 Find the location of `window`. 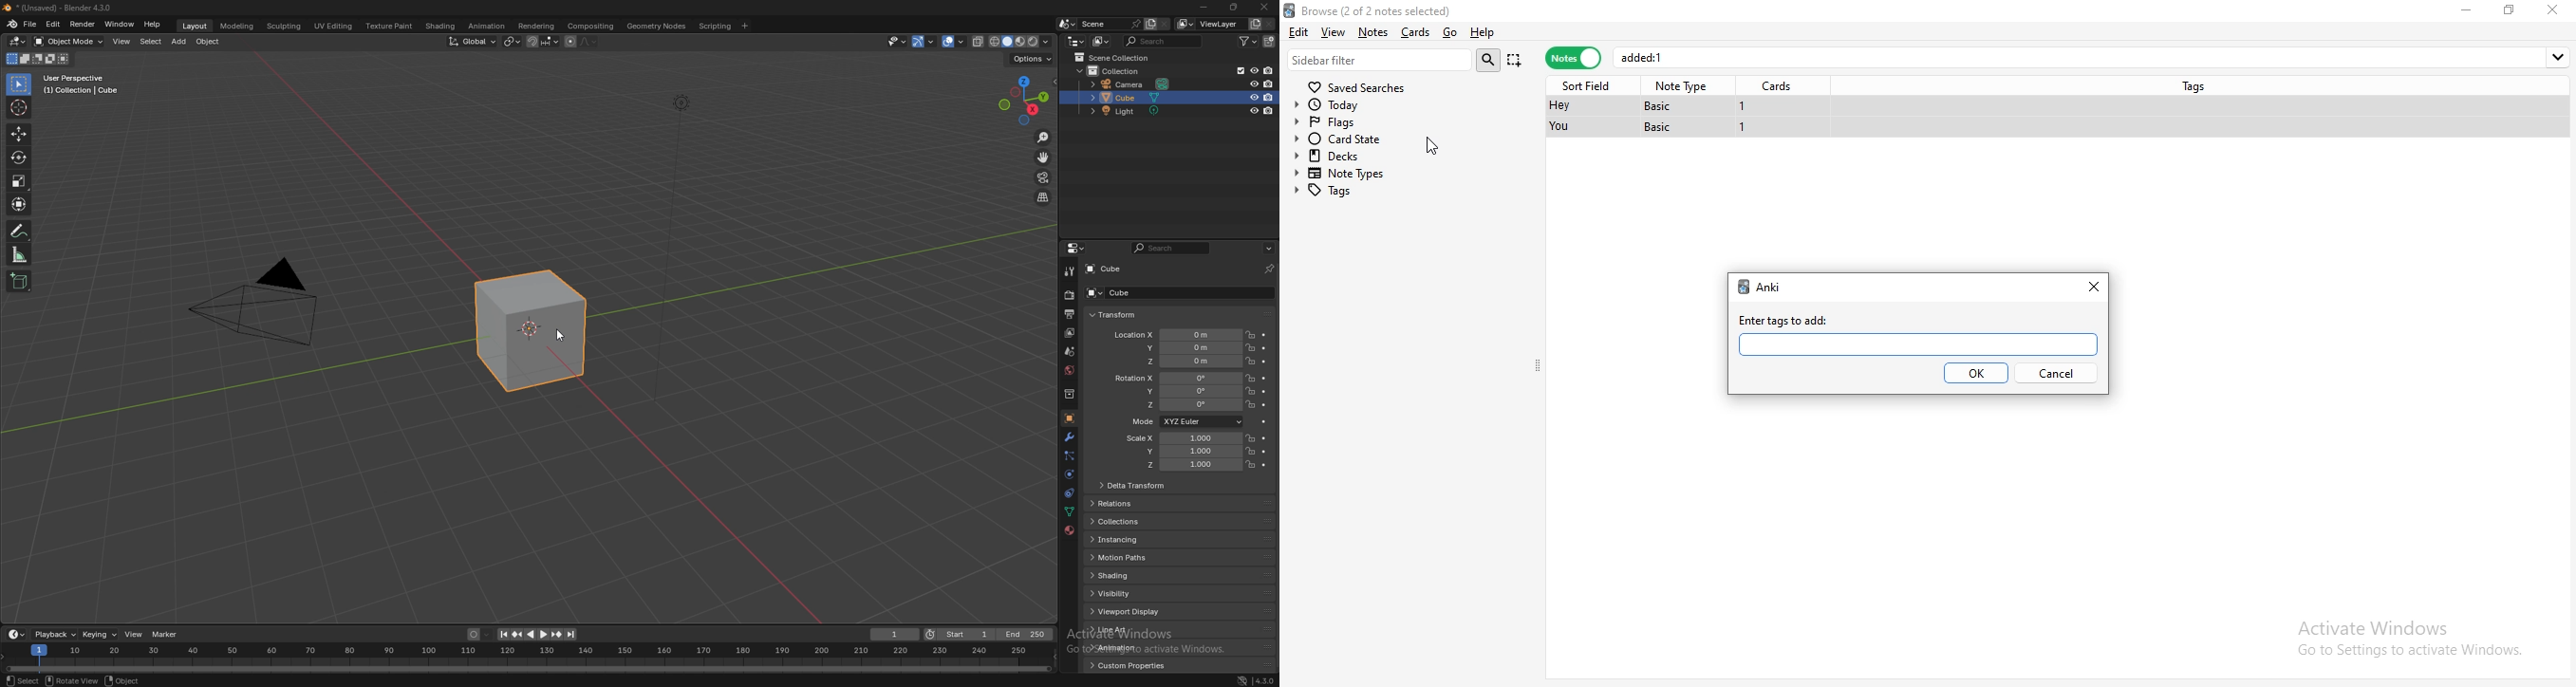

window is located at coordinates (121, 24).